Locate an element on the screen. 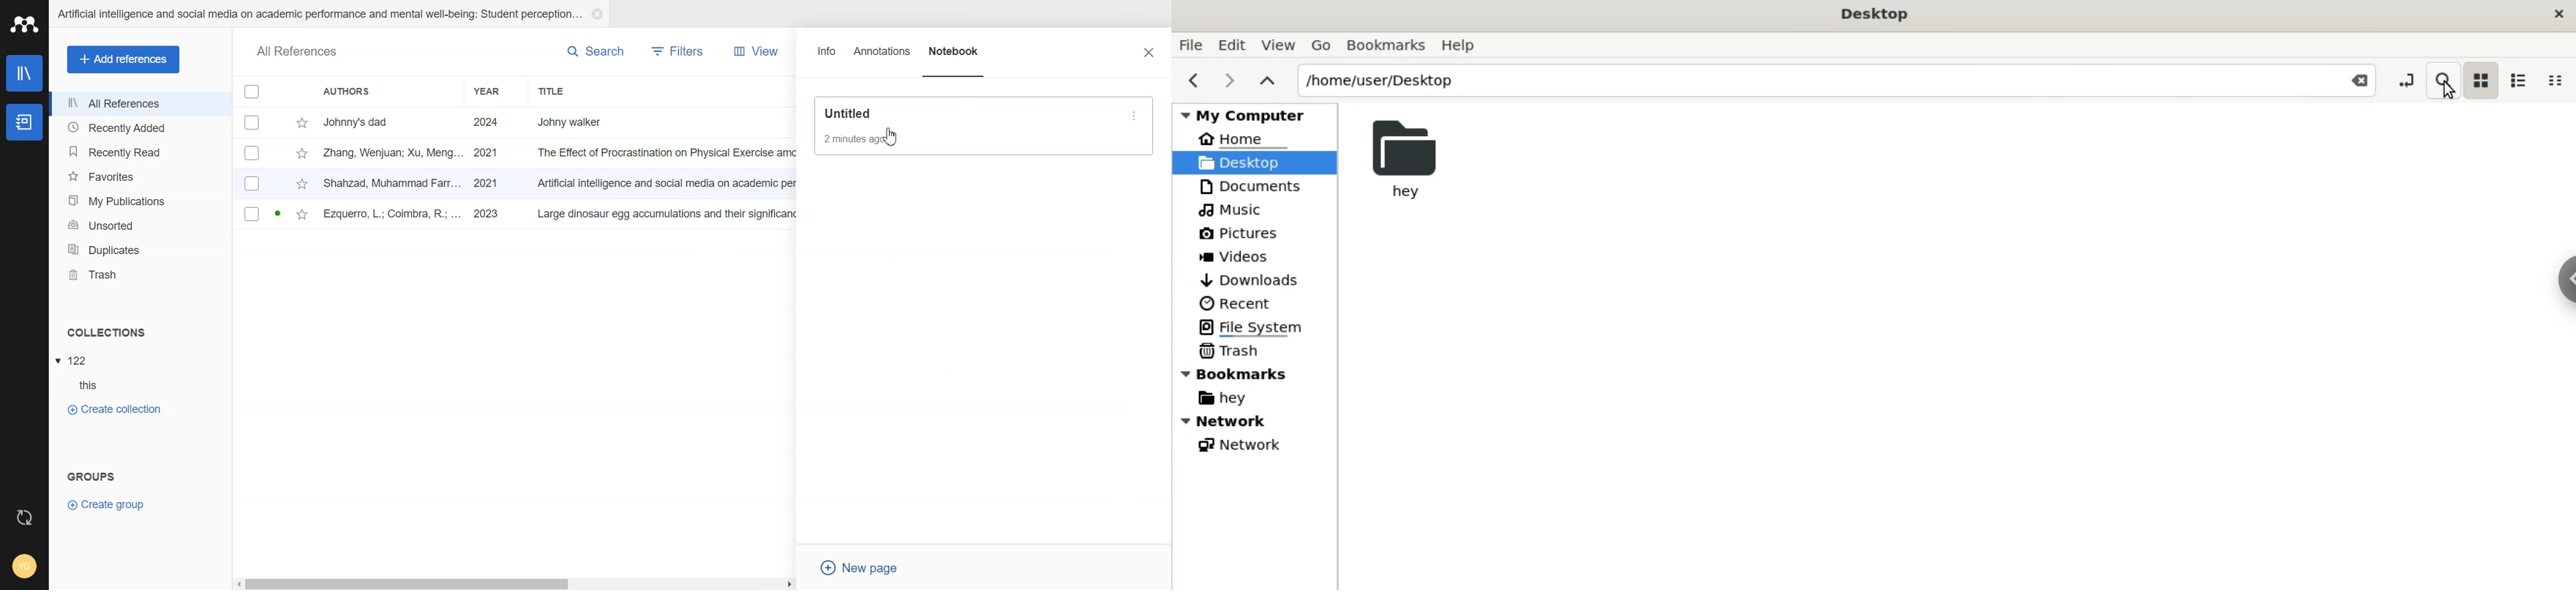 The width and height of the screenshot is (2576, 616). the effect of procrastination on physical exercise amo is located at coordinates (668, 153).